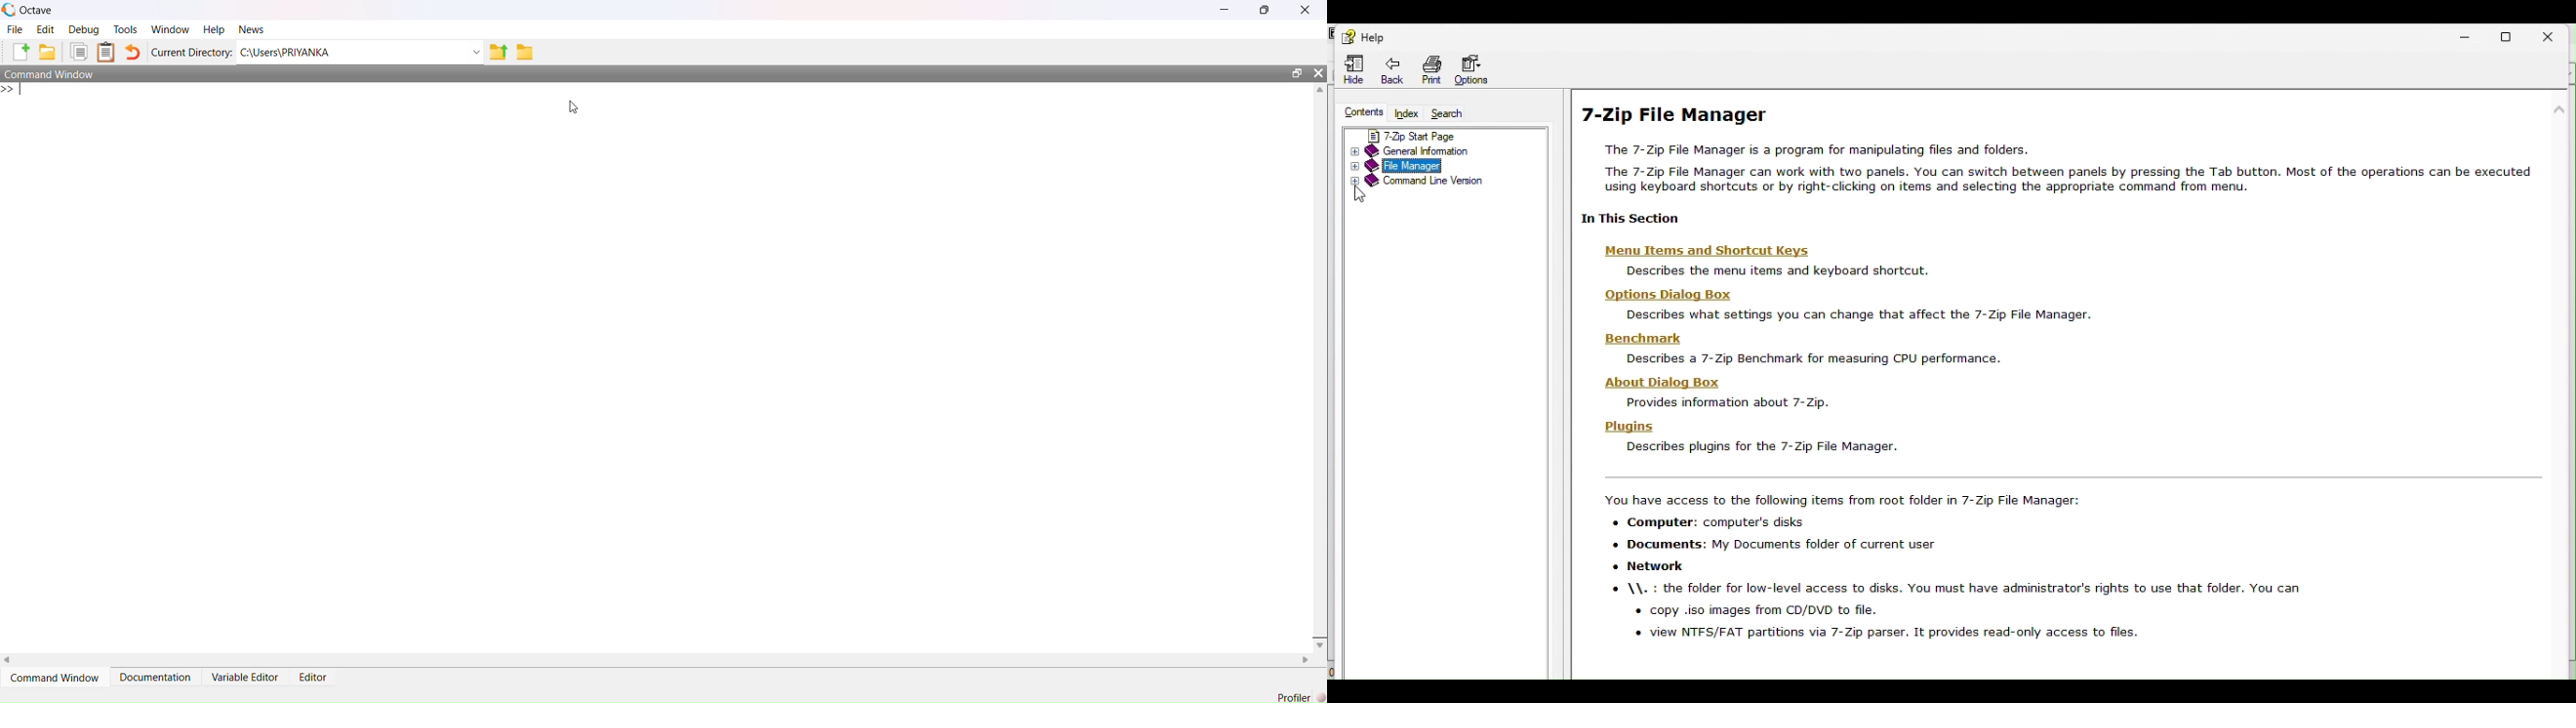 The width and height of the screenshot is (2576, 728). I want to click on C:\Users\Priyanka, so click(360, 51).